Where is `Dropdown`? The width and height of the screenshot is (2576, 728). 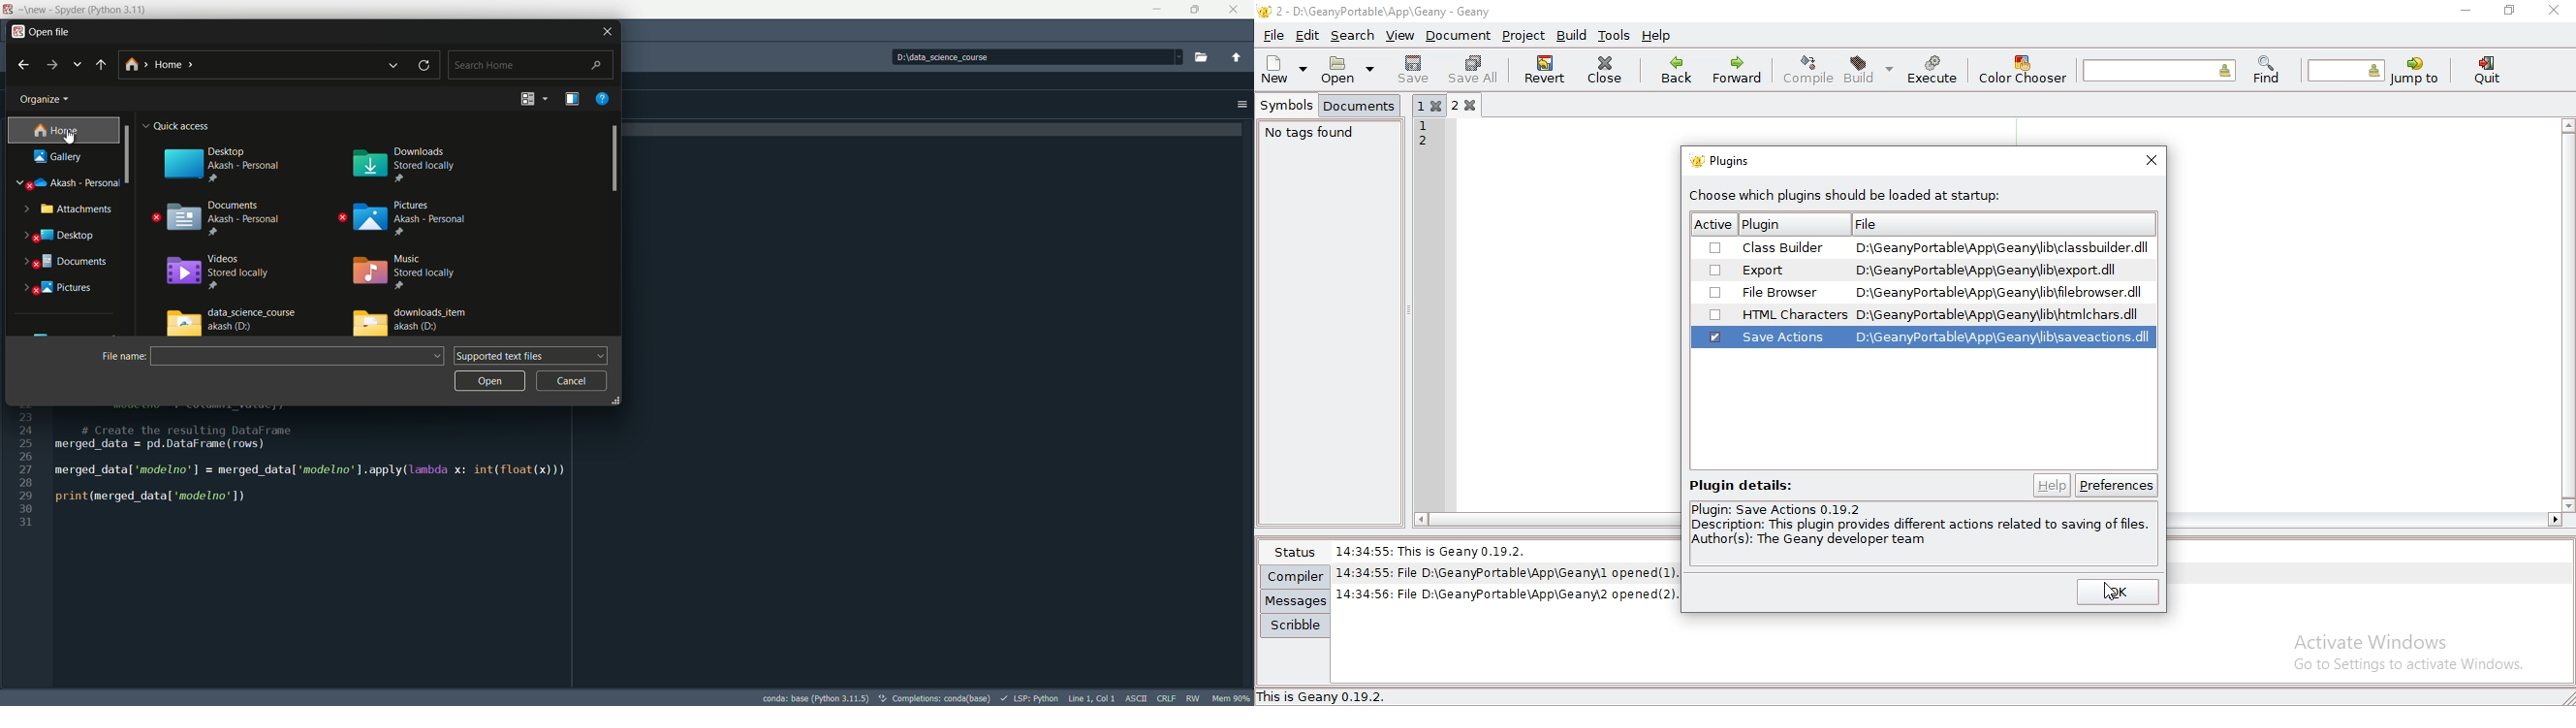
Dropdown is located at coordinates (1177, 58).